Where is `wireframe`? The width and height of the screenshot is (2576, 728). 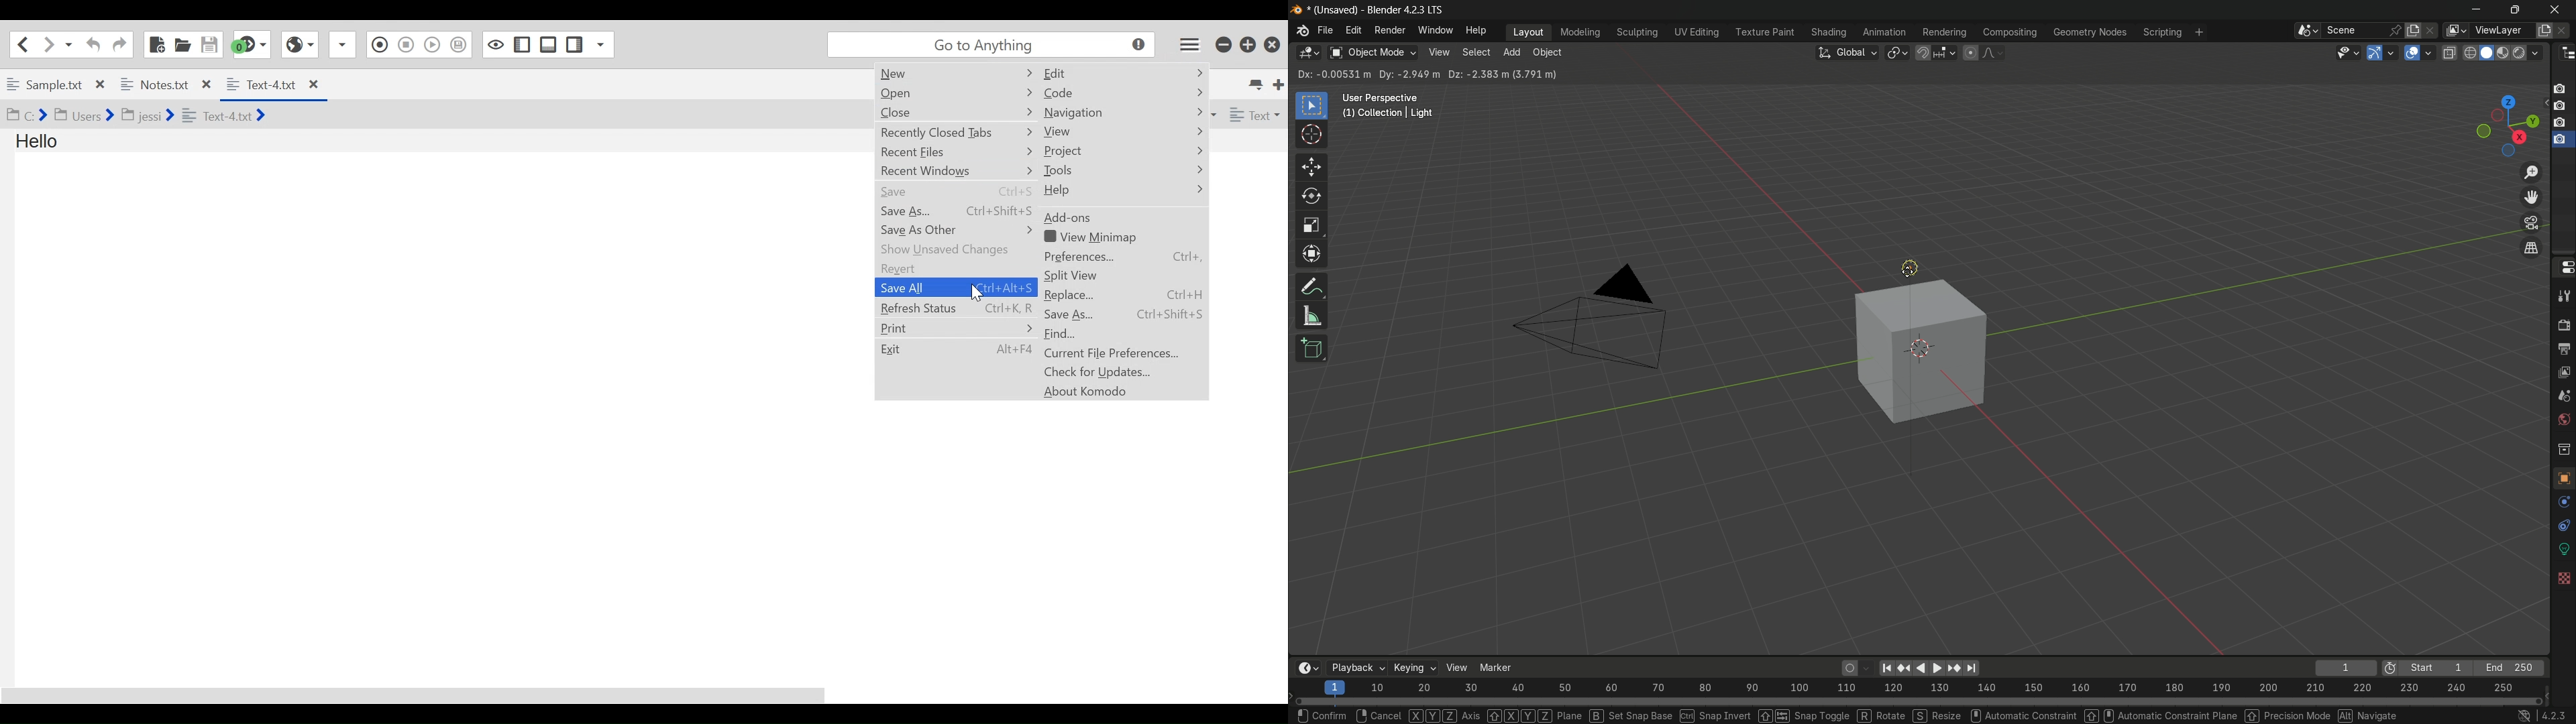
wireframe is located at coordinates (2469, 54).